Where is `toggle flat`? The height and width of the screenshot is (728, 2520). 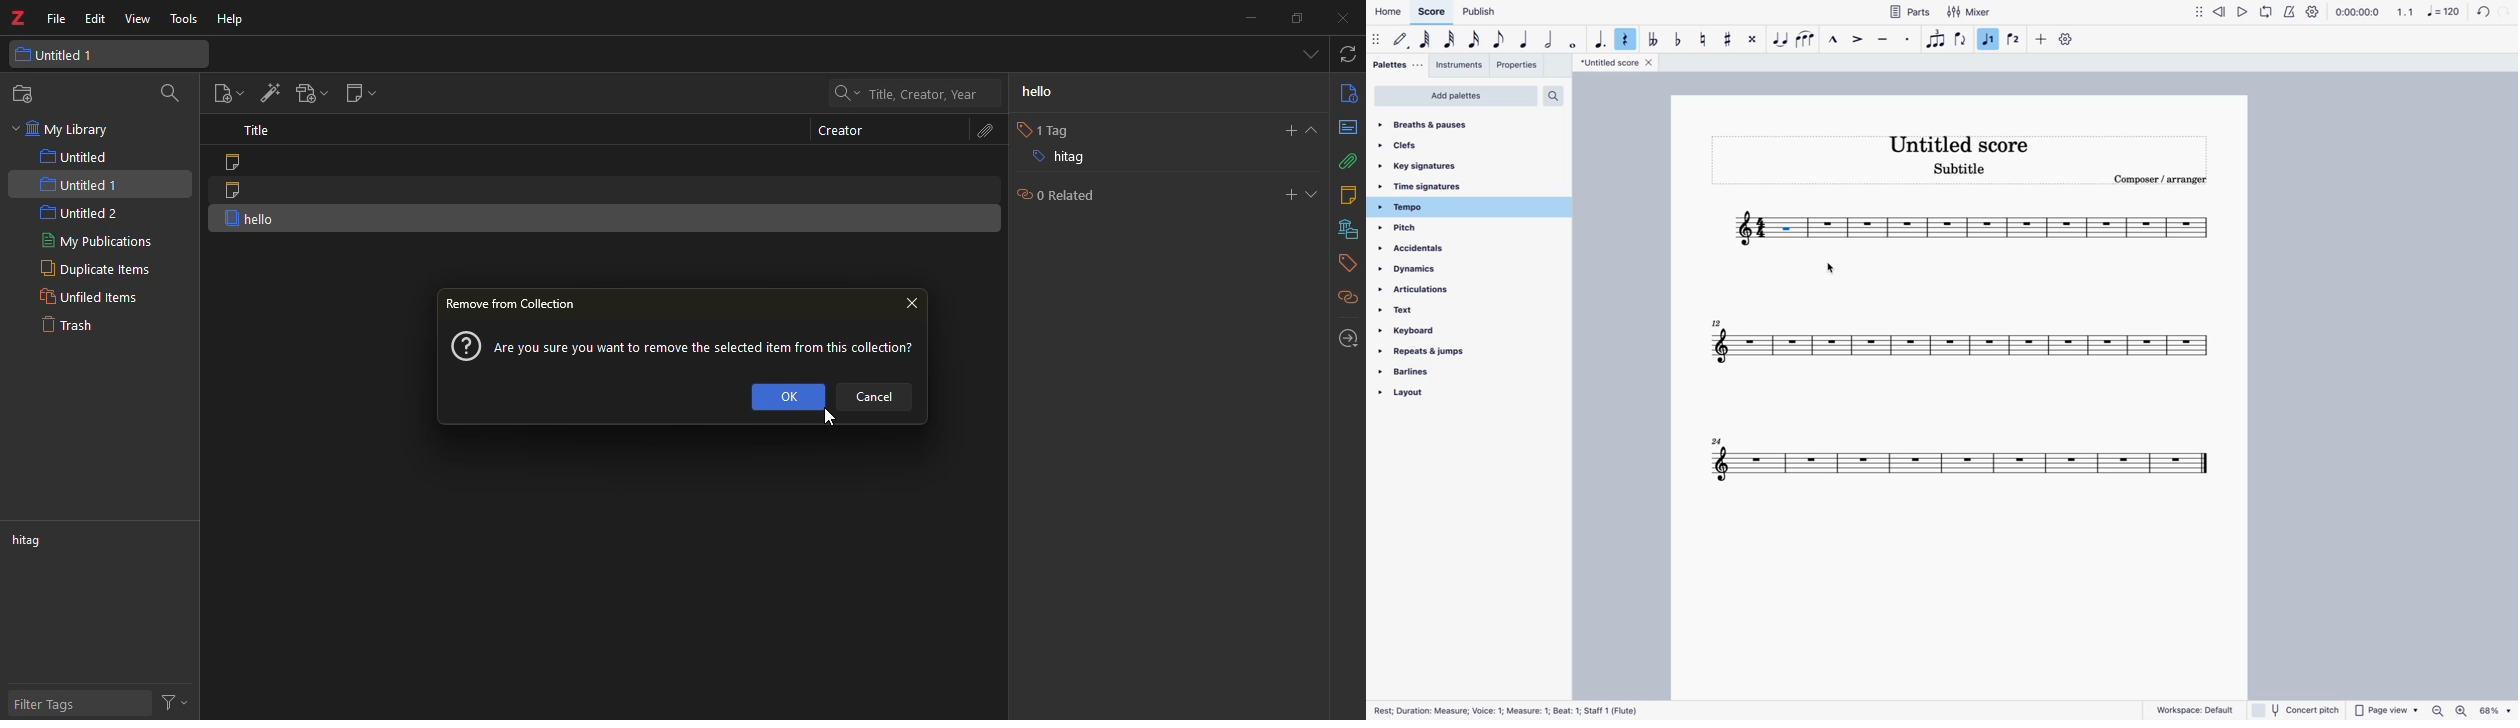 toggle flat is located at coordinates (1679, 38).